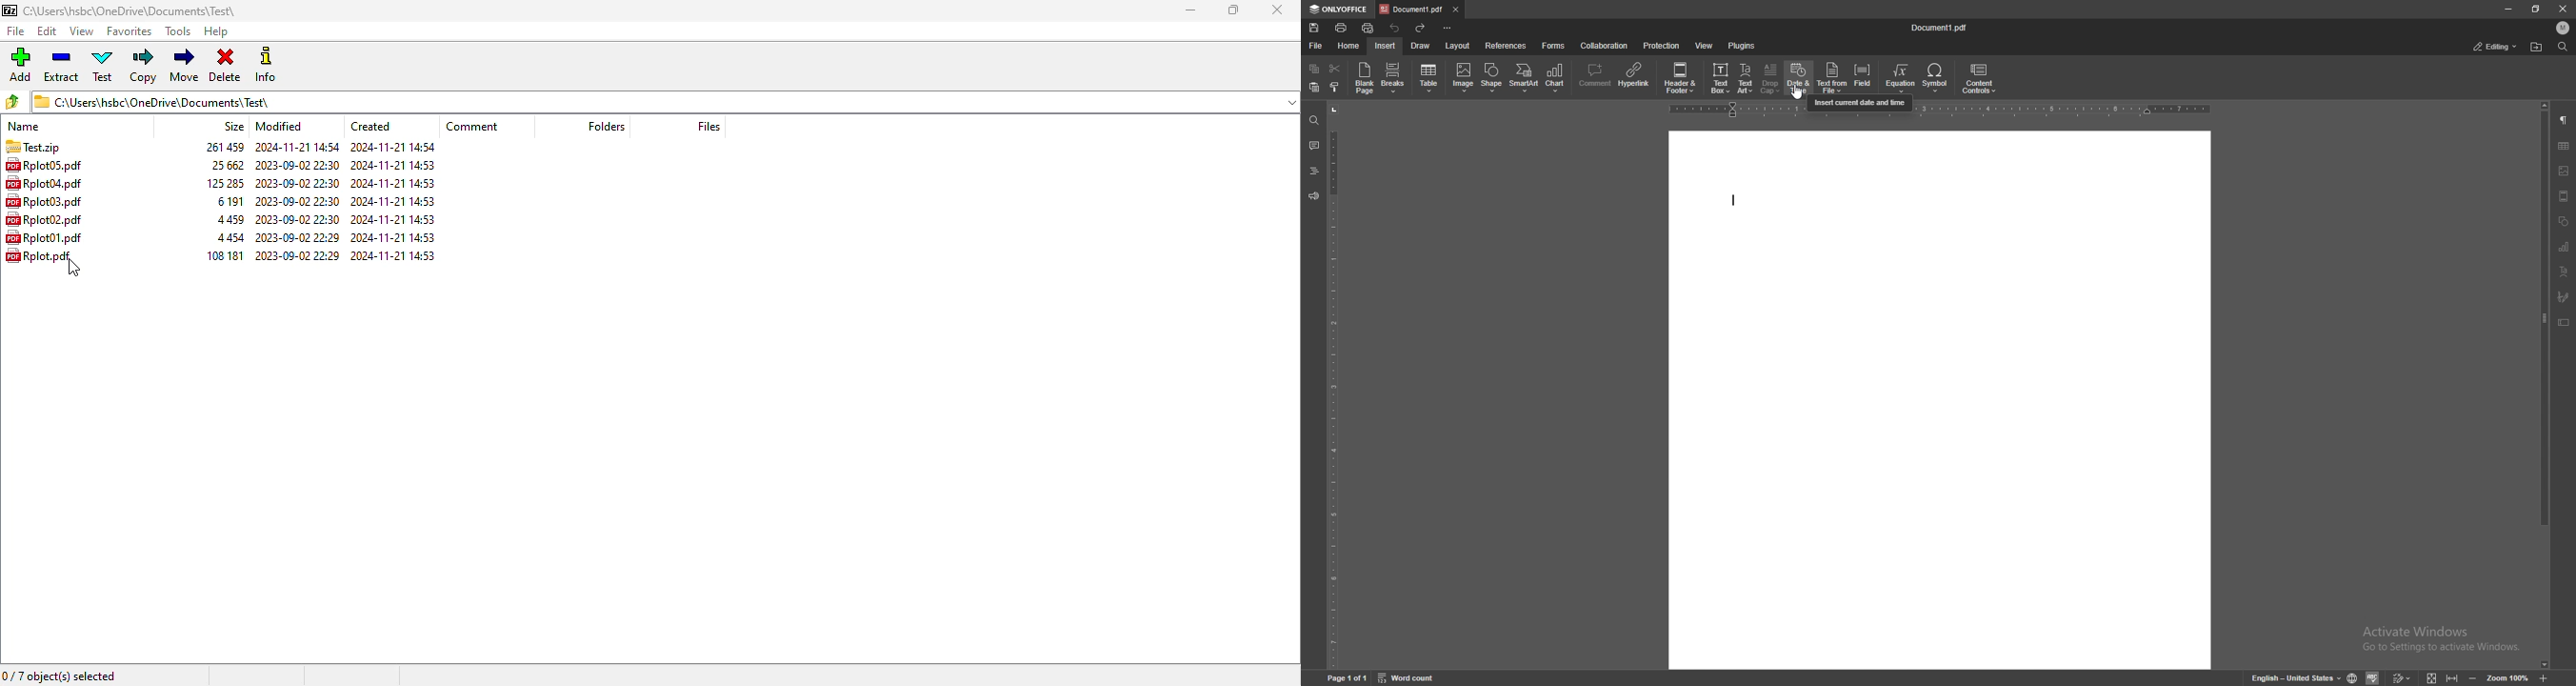 The image size is (2576, 700). What do you see at coordinates (2565, 221) in the screenshot?
I see `shapes` at bounding box center [2565, 221].